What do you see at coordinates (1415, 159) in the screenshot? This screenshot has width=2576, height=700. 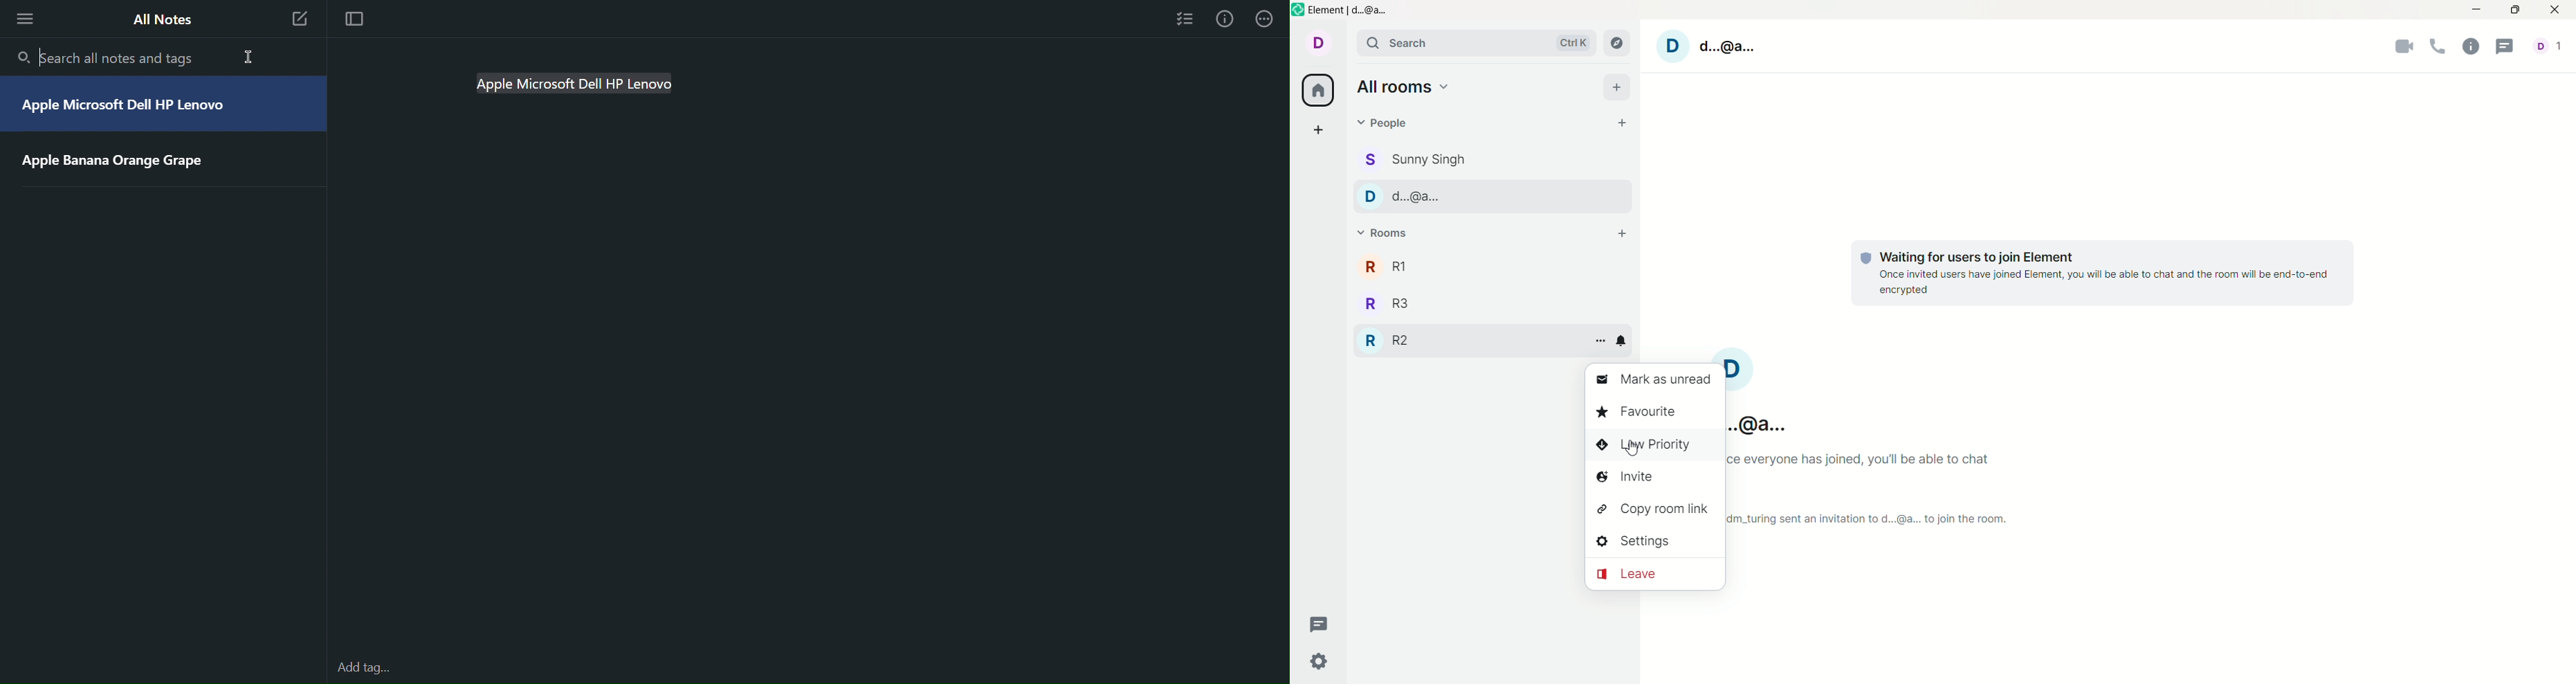 I see `people` at bounding box center [1415, 159].